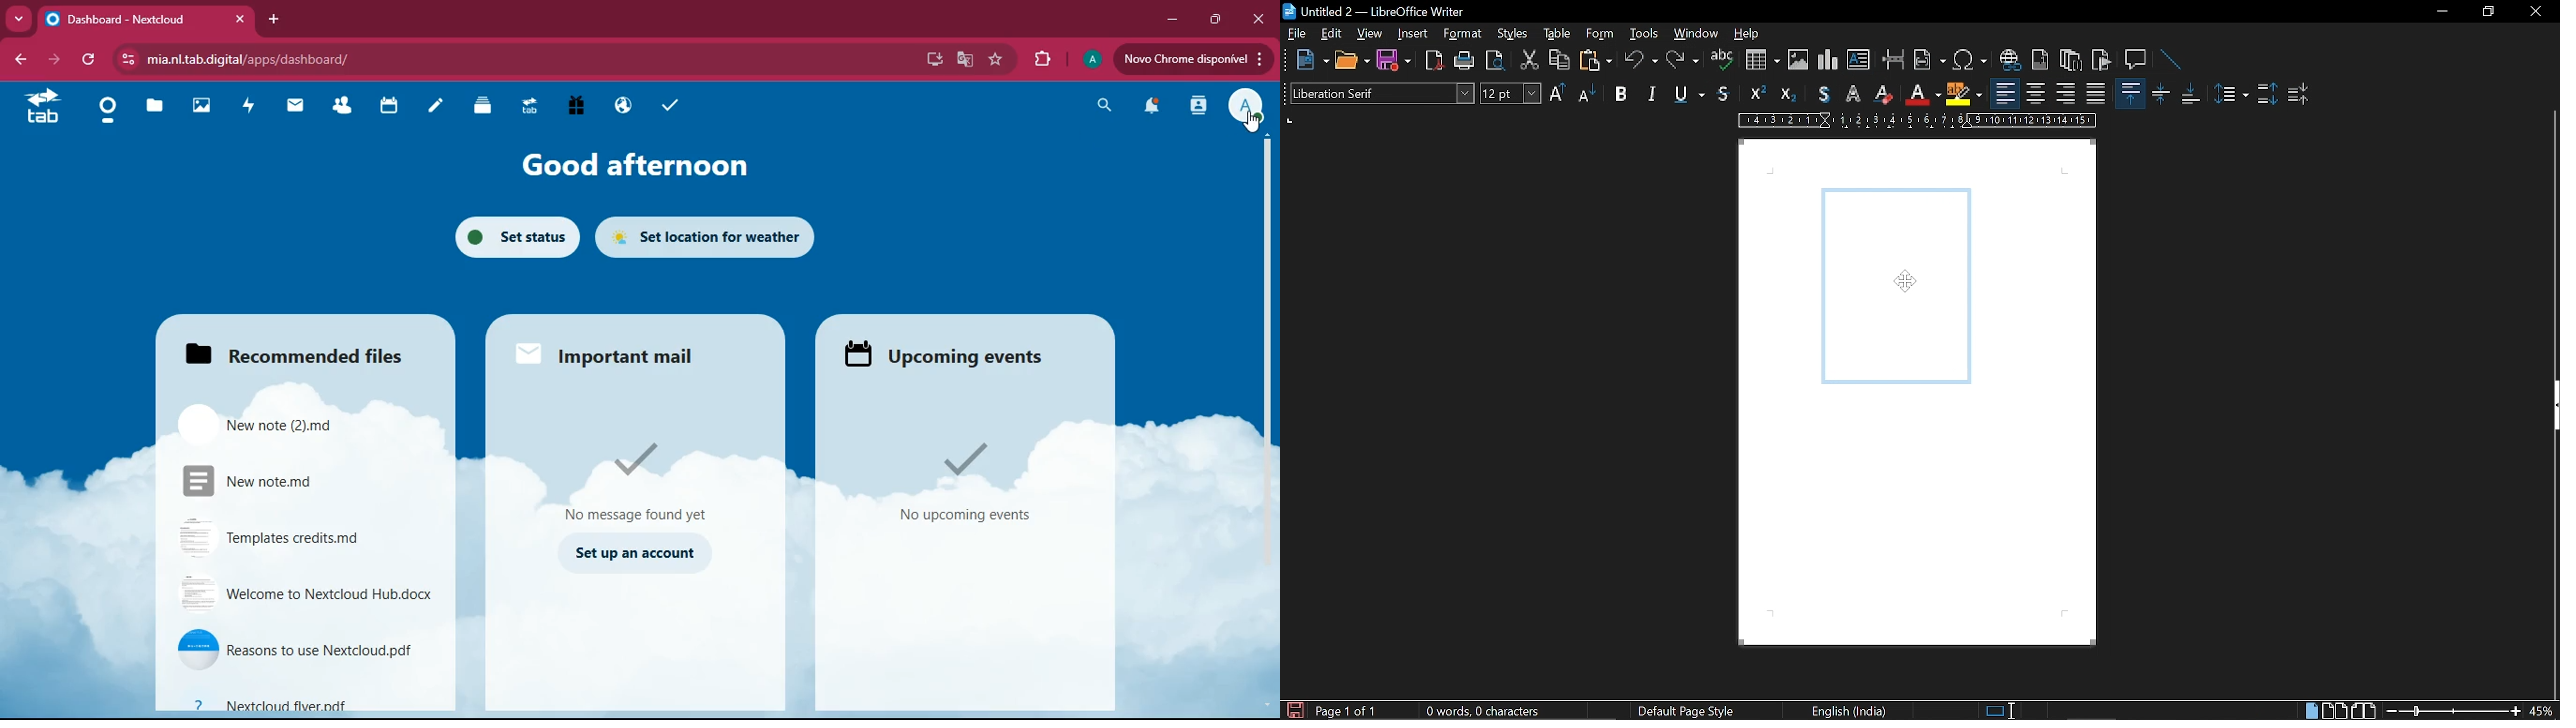 The height and width of the screenshot is (728, 2576). Describe the element at coordinates (56, 61) in the screenshot. I see `forward` at that location.